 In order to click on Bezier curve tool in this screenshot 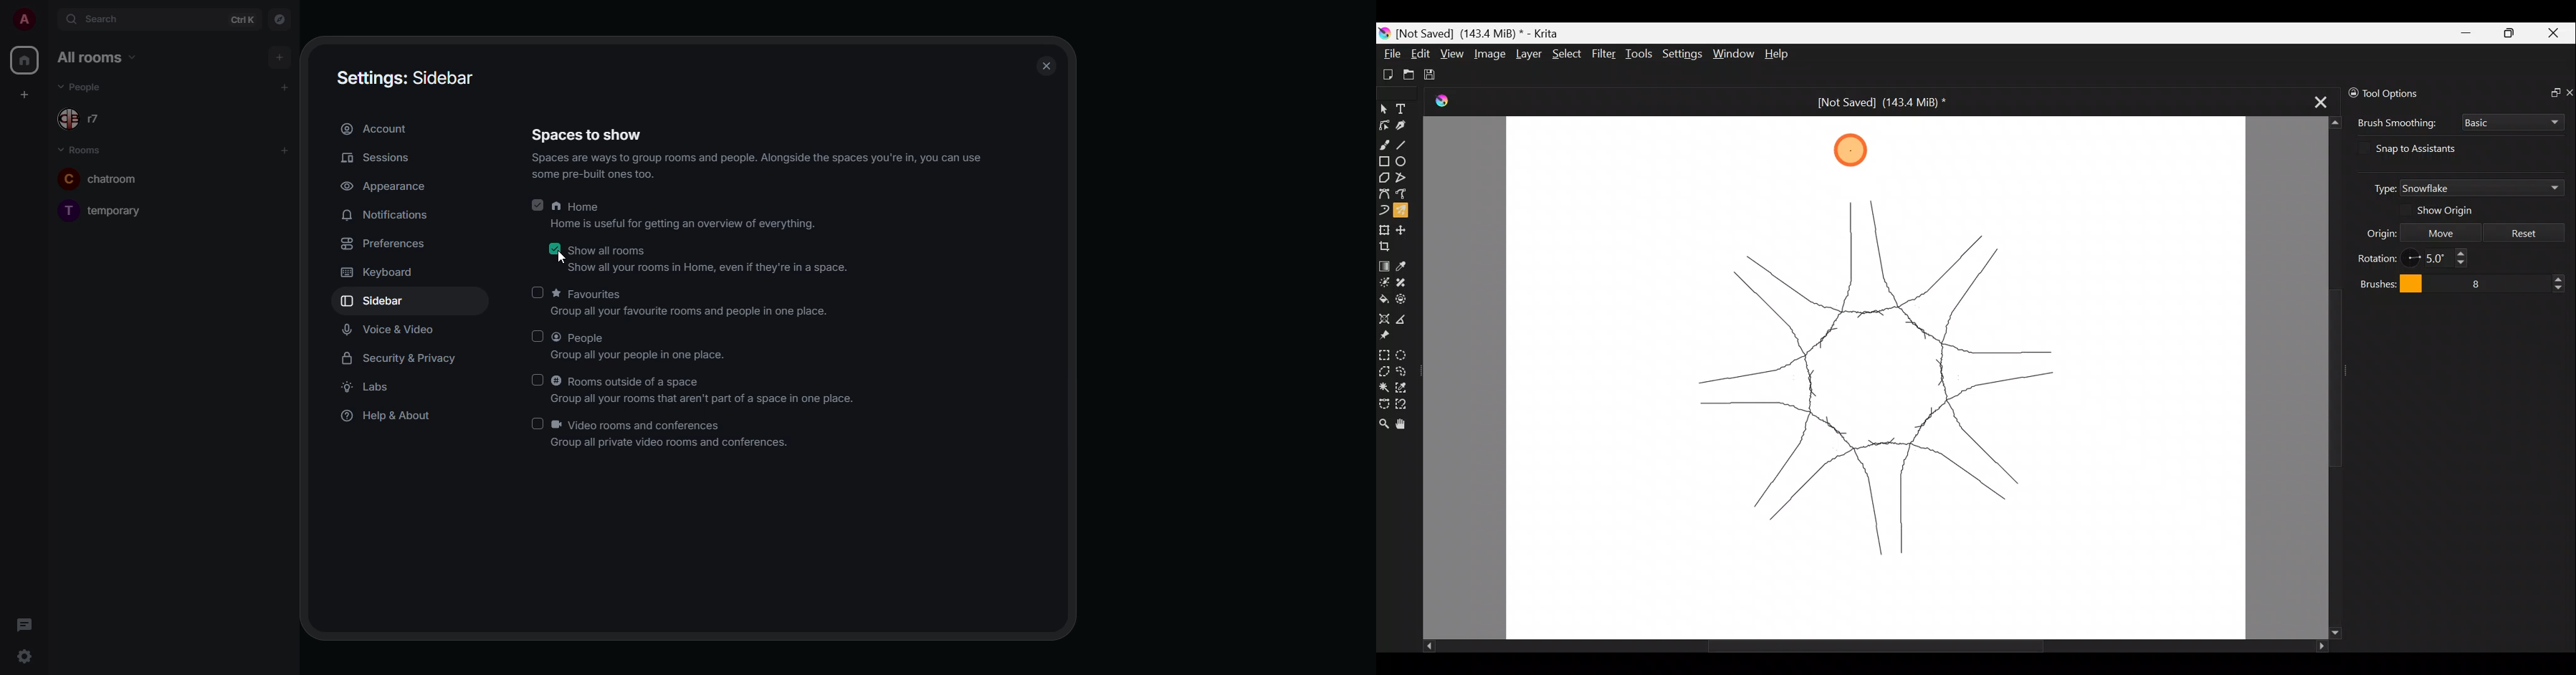, I will do `click(1384, 194)`.